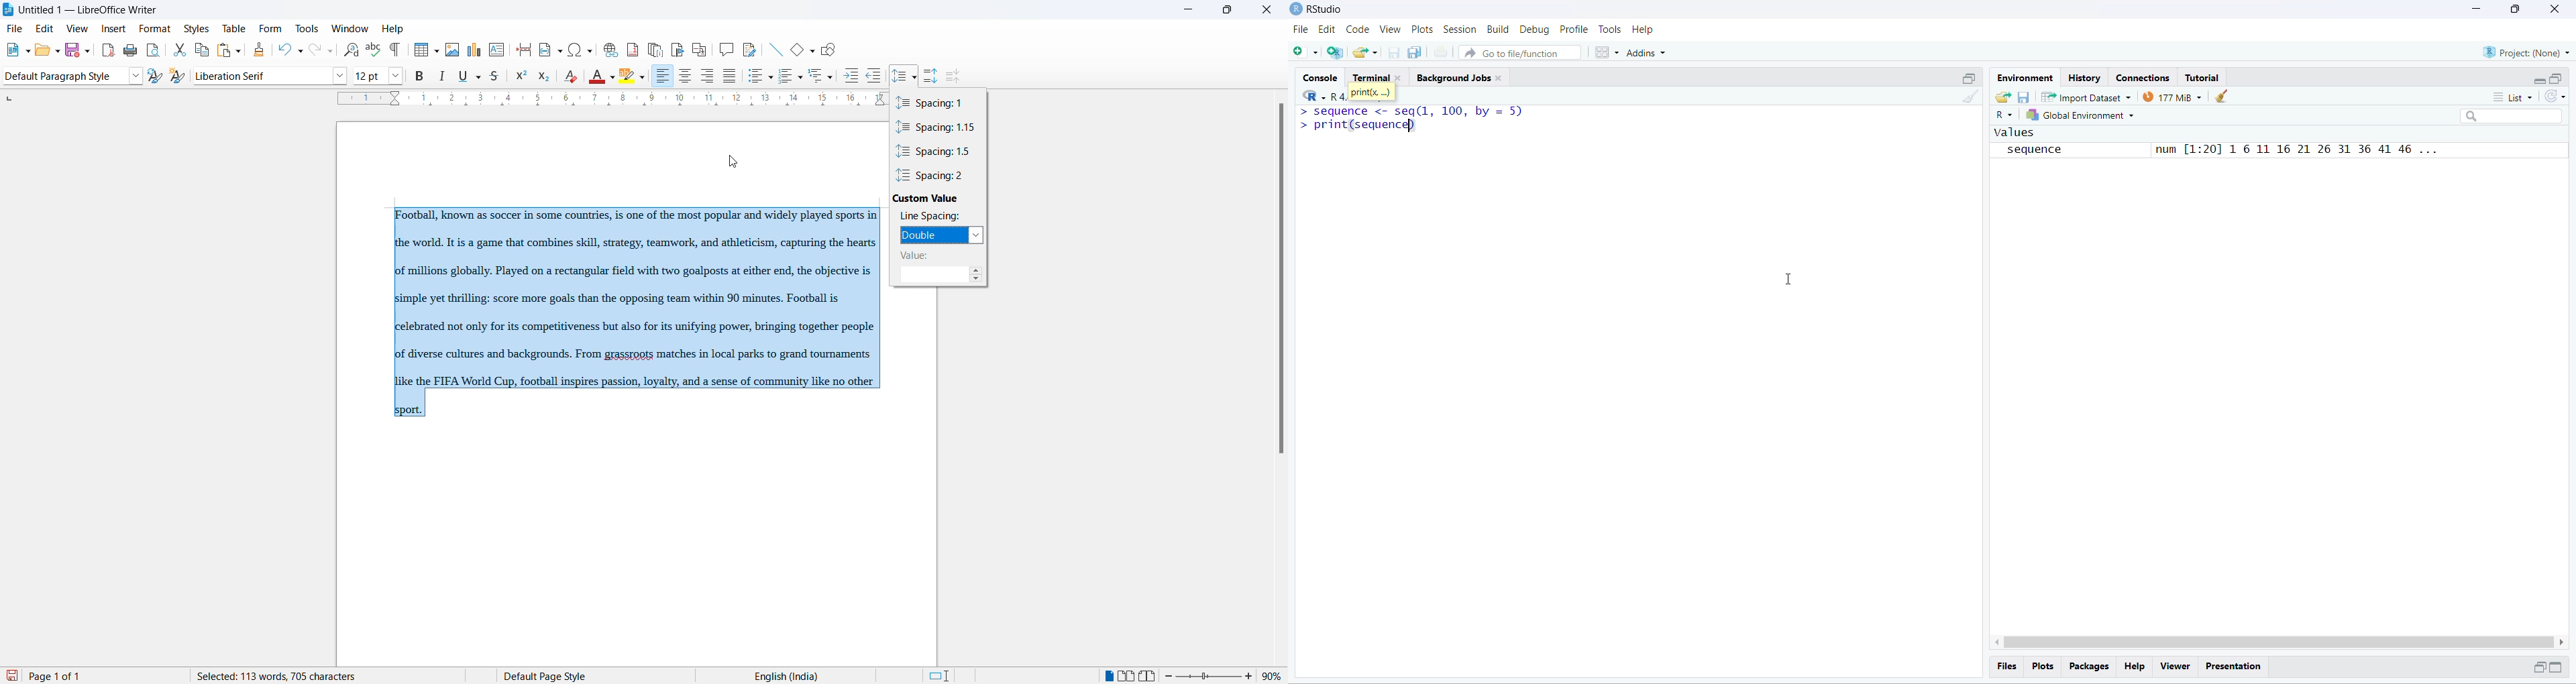  Describe the element at coordinates (87, 11) in the screenshot. I see `file title` at that location.